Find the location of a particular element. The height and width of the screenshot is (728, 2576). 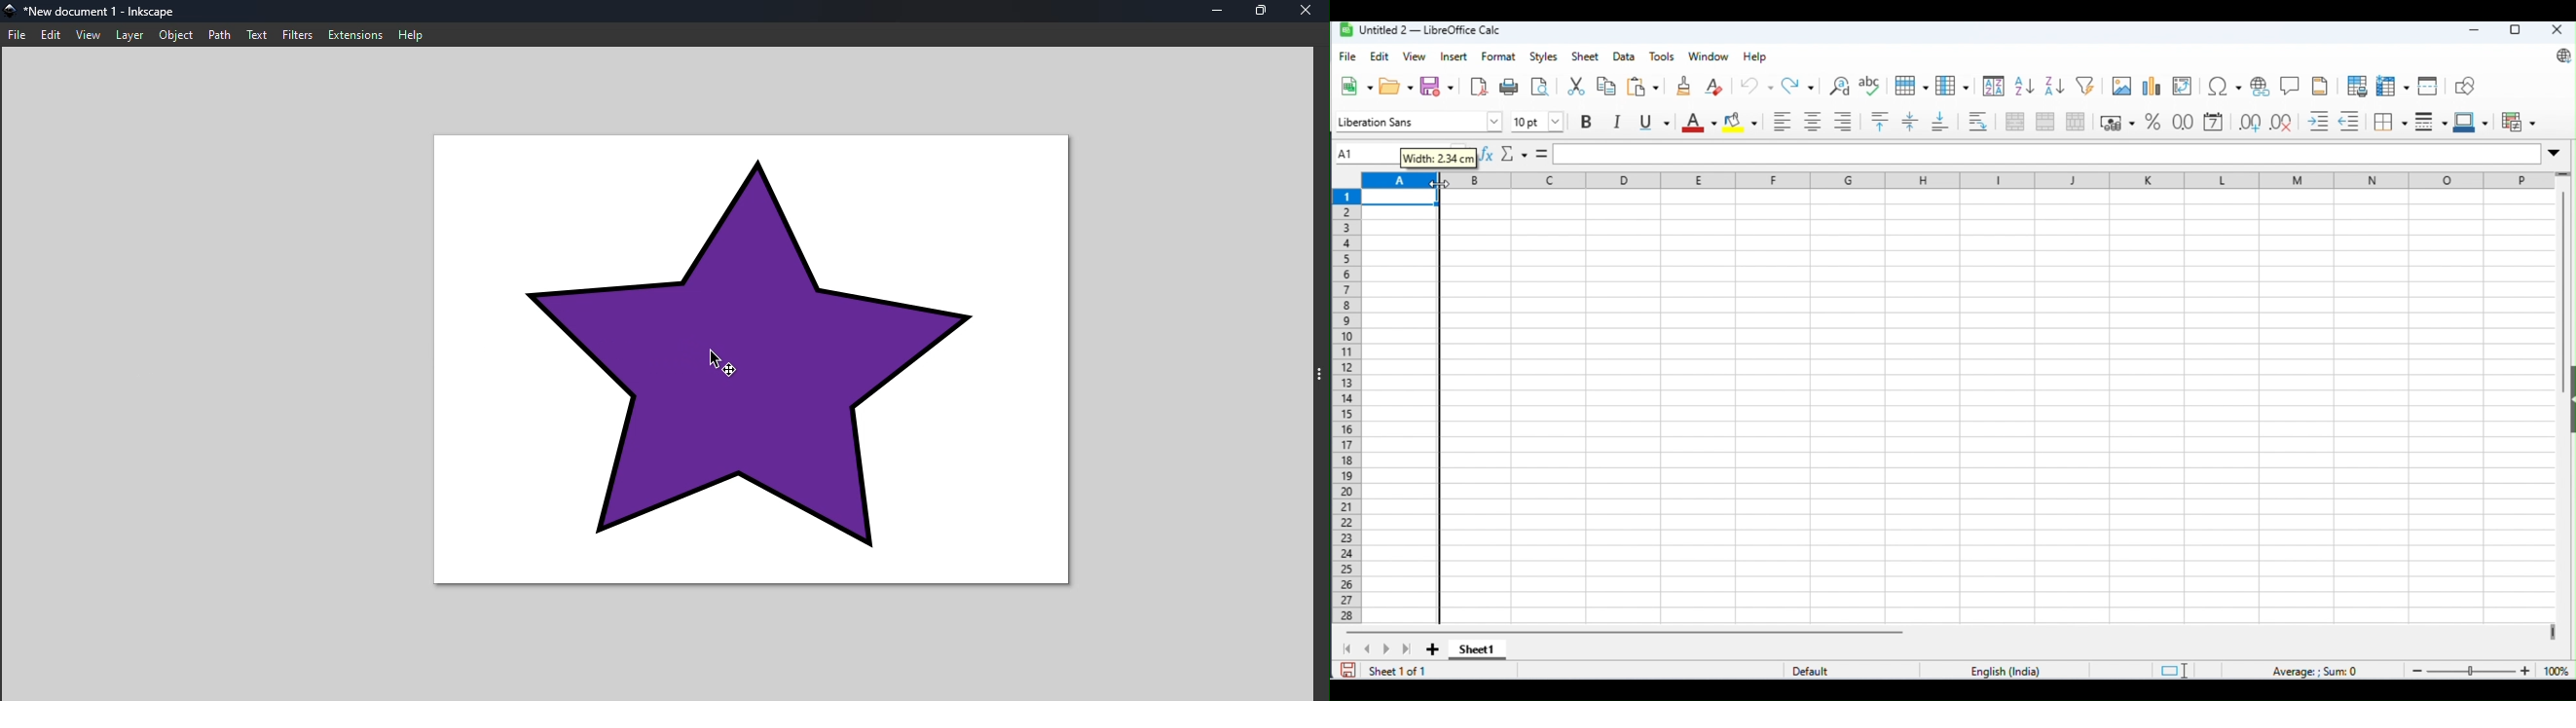

Untitled2-LibreOffice Calc is located at coordinates (1421, 29).